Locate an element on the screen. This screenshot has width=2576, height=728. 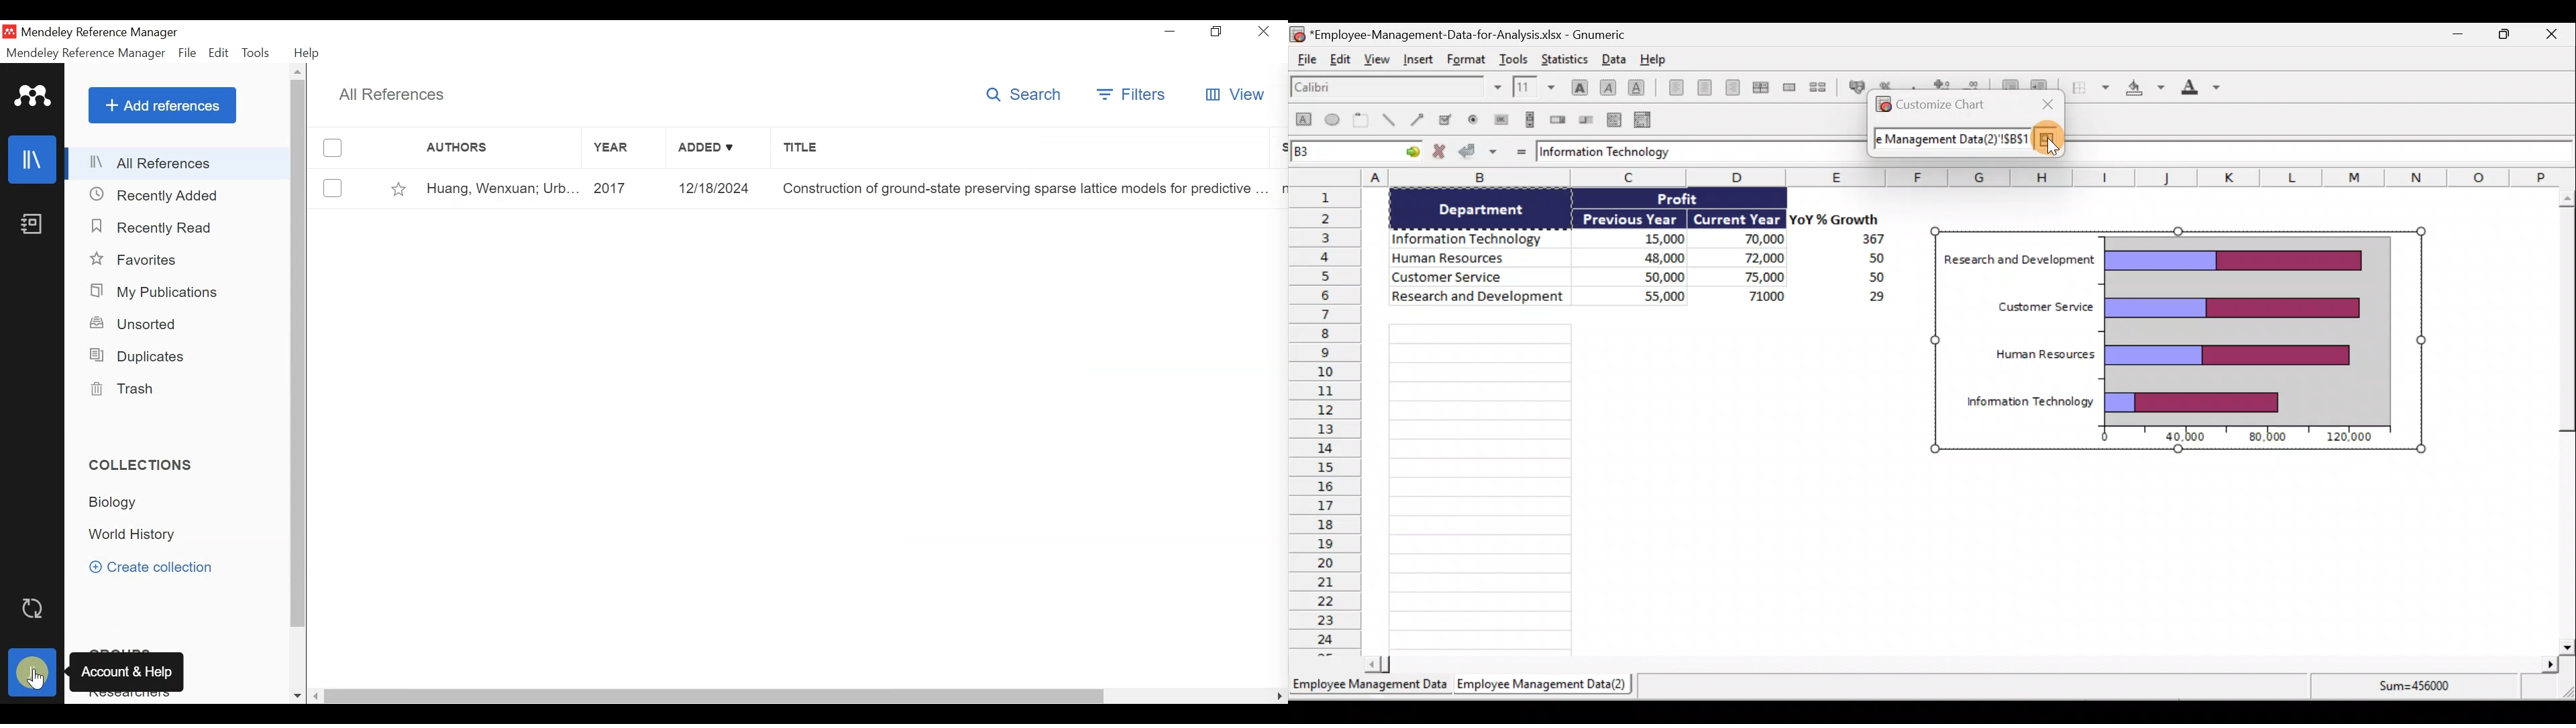
minimize is located at coordinates (1169, 32).